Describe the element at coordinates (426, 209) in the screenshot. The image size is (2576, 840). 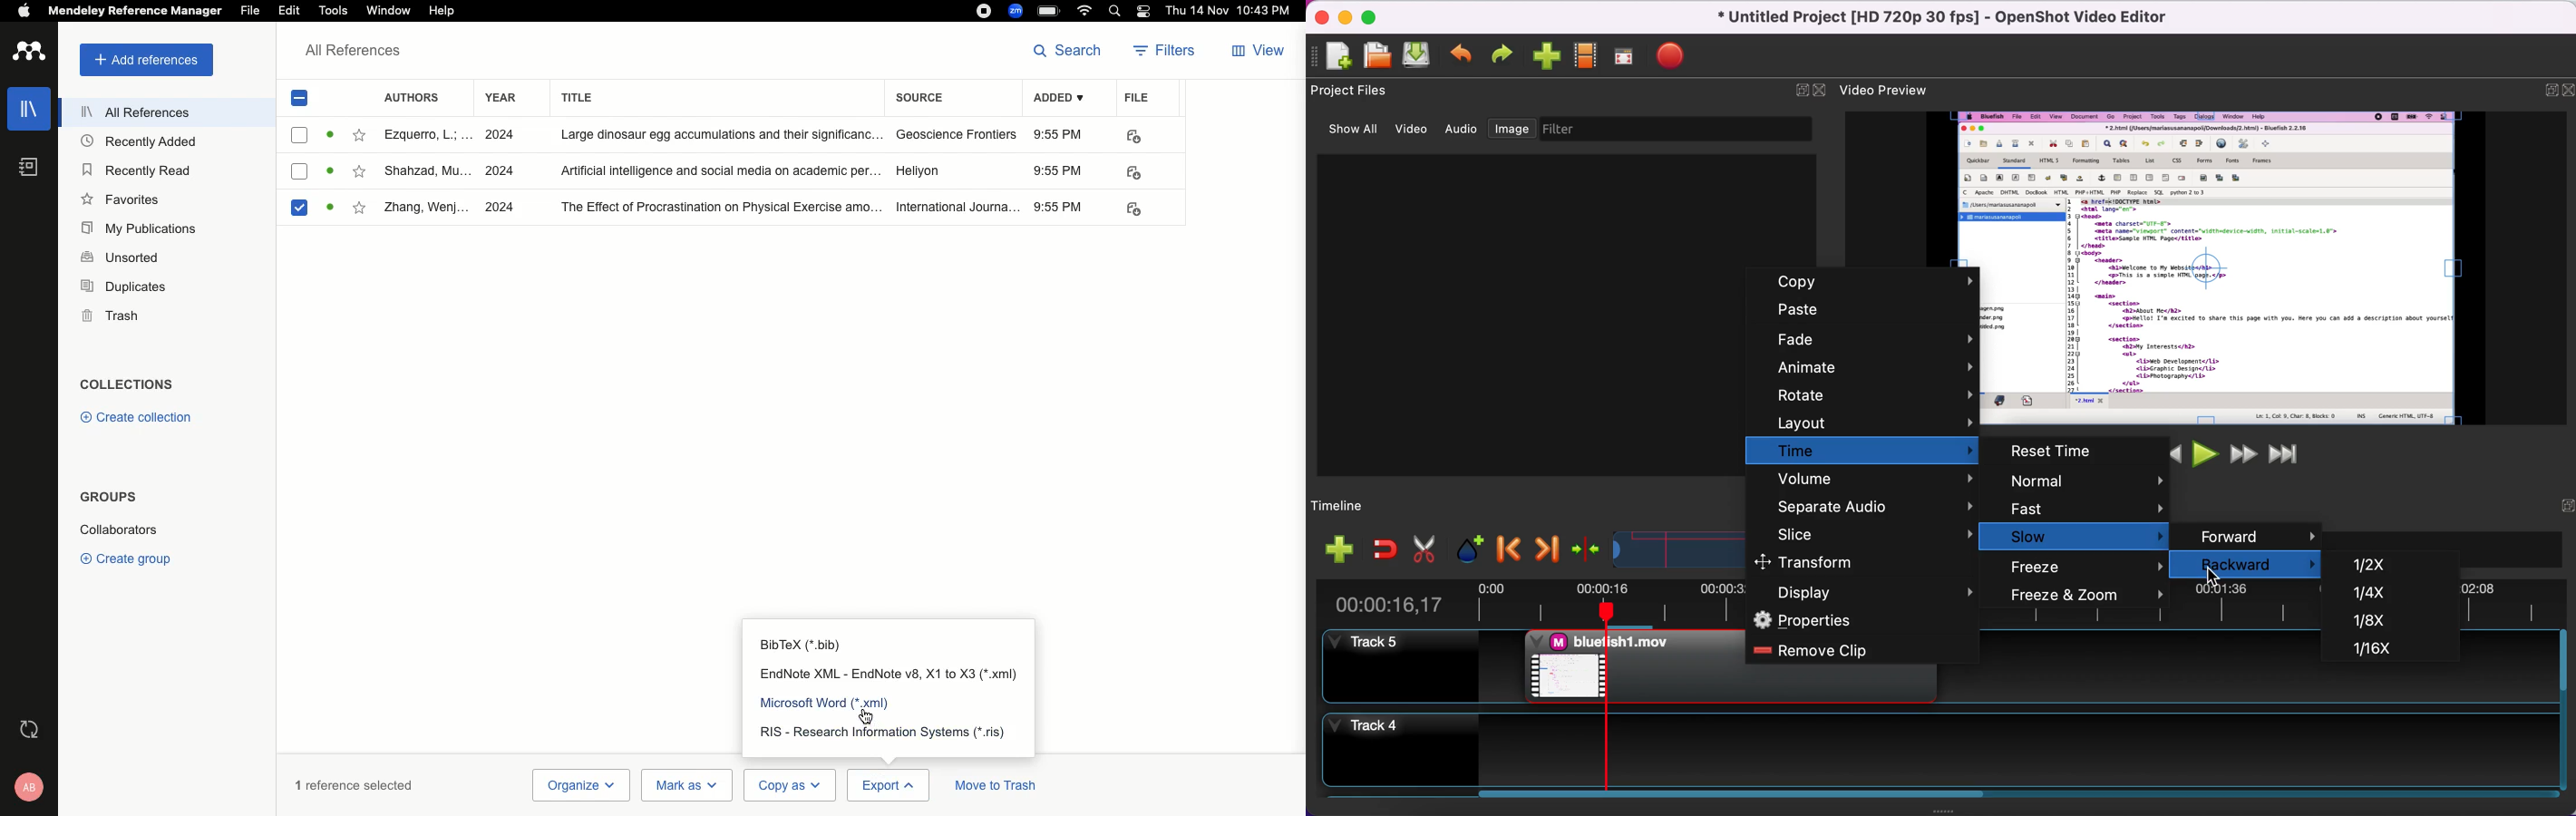
I see `Zhang` at that location.